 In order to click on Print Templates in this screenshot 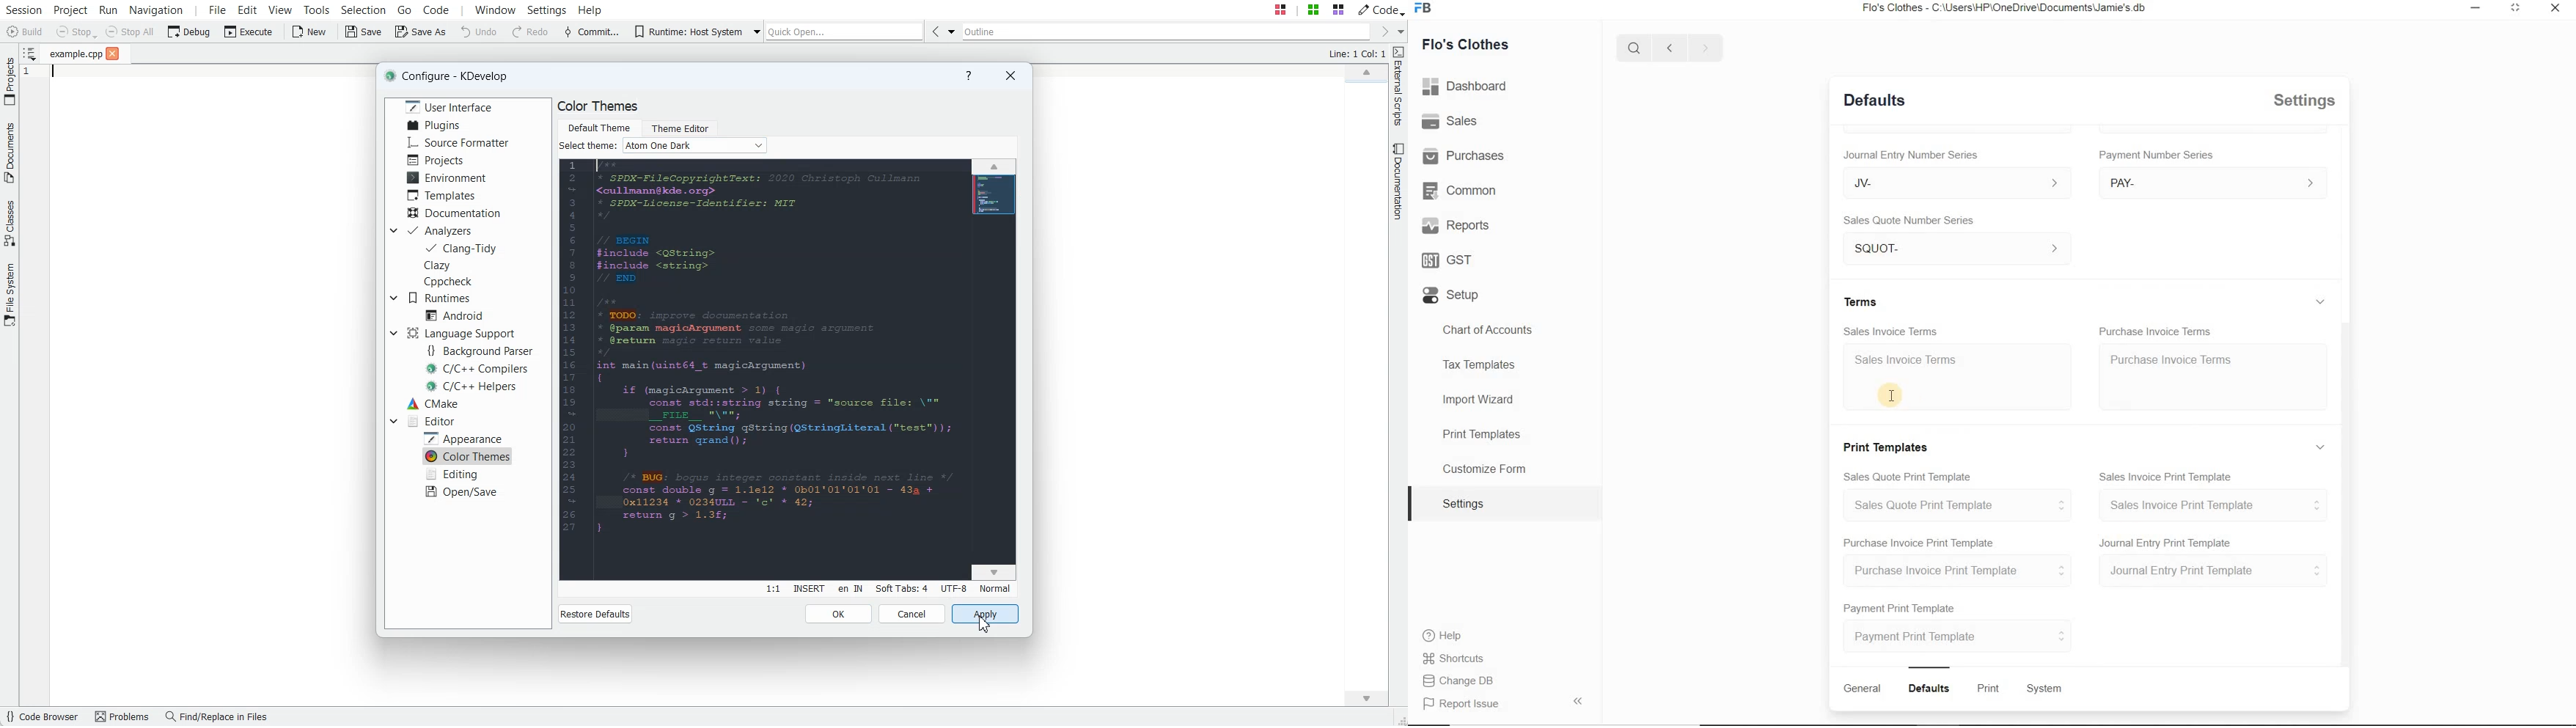, I will do `click(1884, 446)`.